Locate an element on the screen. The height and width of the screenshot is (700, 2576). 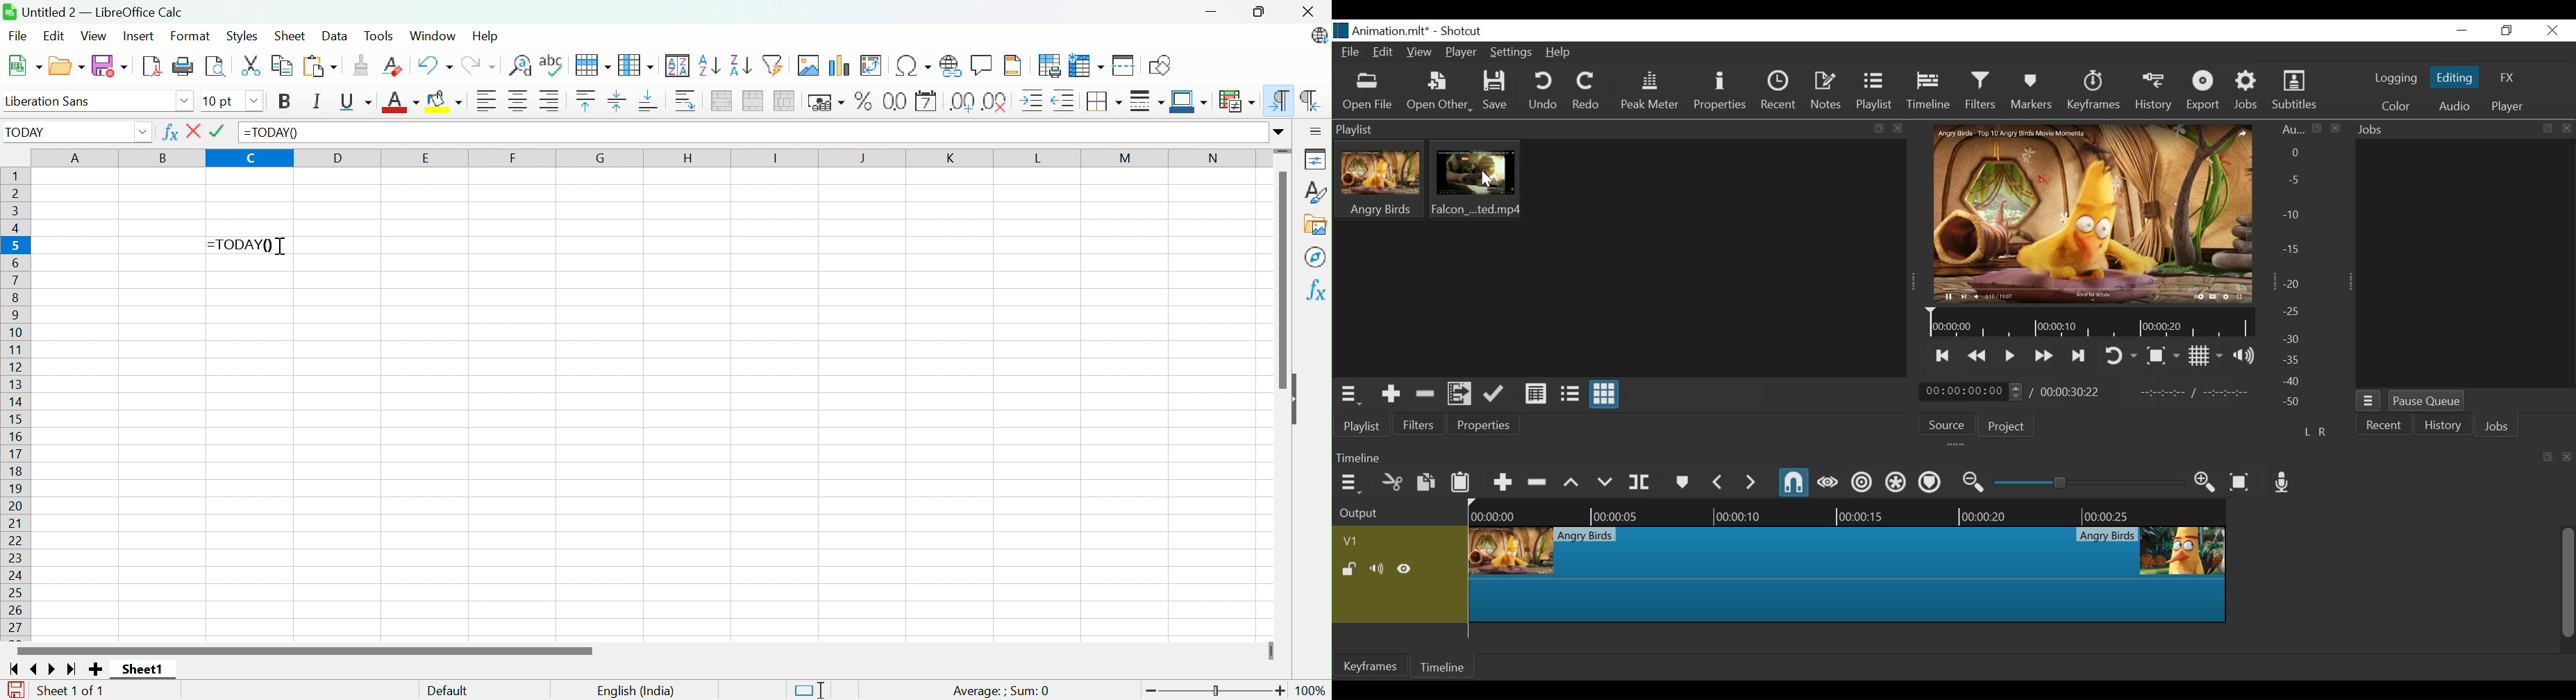
Edit is located at coordinates (1384, 52).